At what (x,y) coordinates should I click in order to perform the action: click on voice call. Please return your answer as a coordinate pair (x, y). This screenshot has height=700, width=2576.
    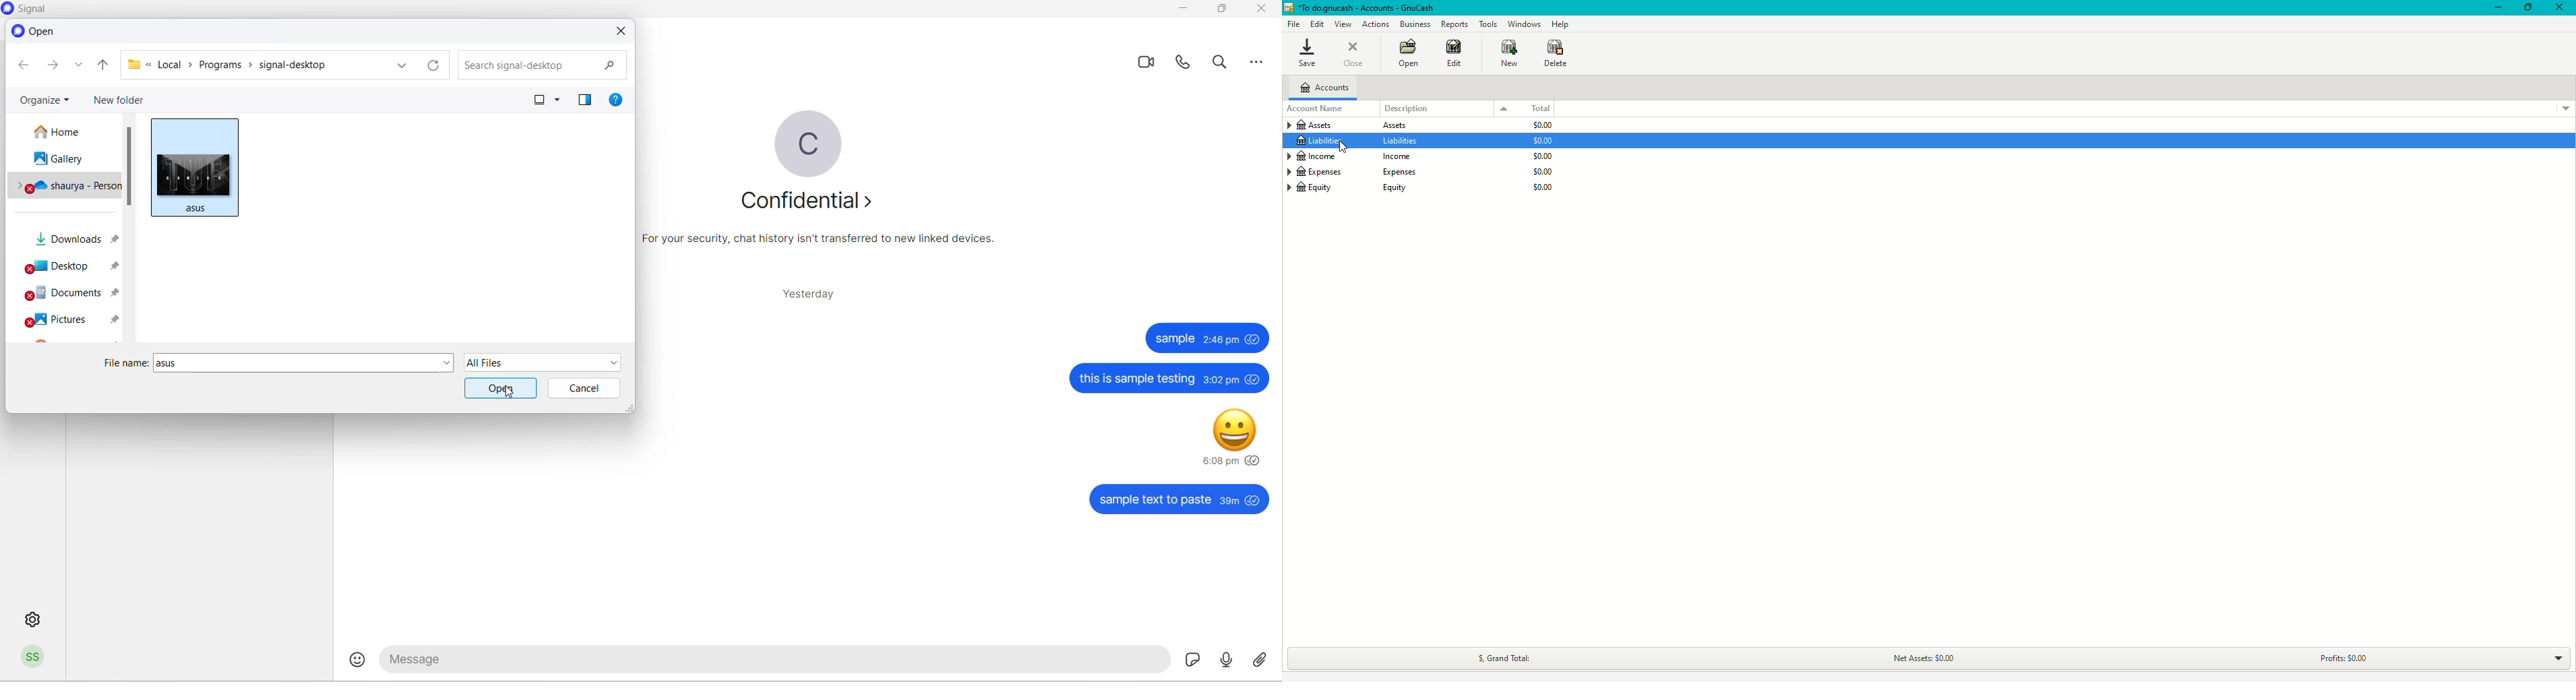
    Looking at the image, I should click on (1186, 66).